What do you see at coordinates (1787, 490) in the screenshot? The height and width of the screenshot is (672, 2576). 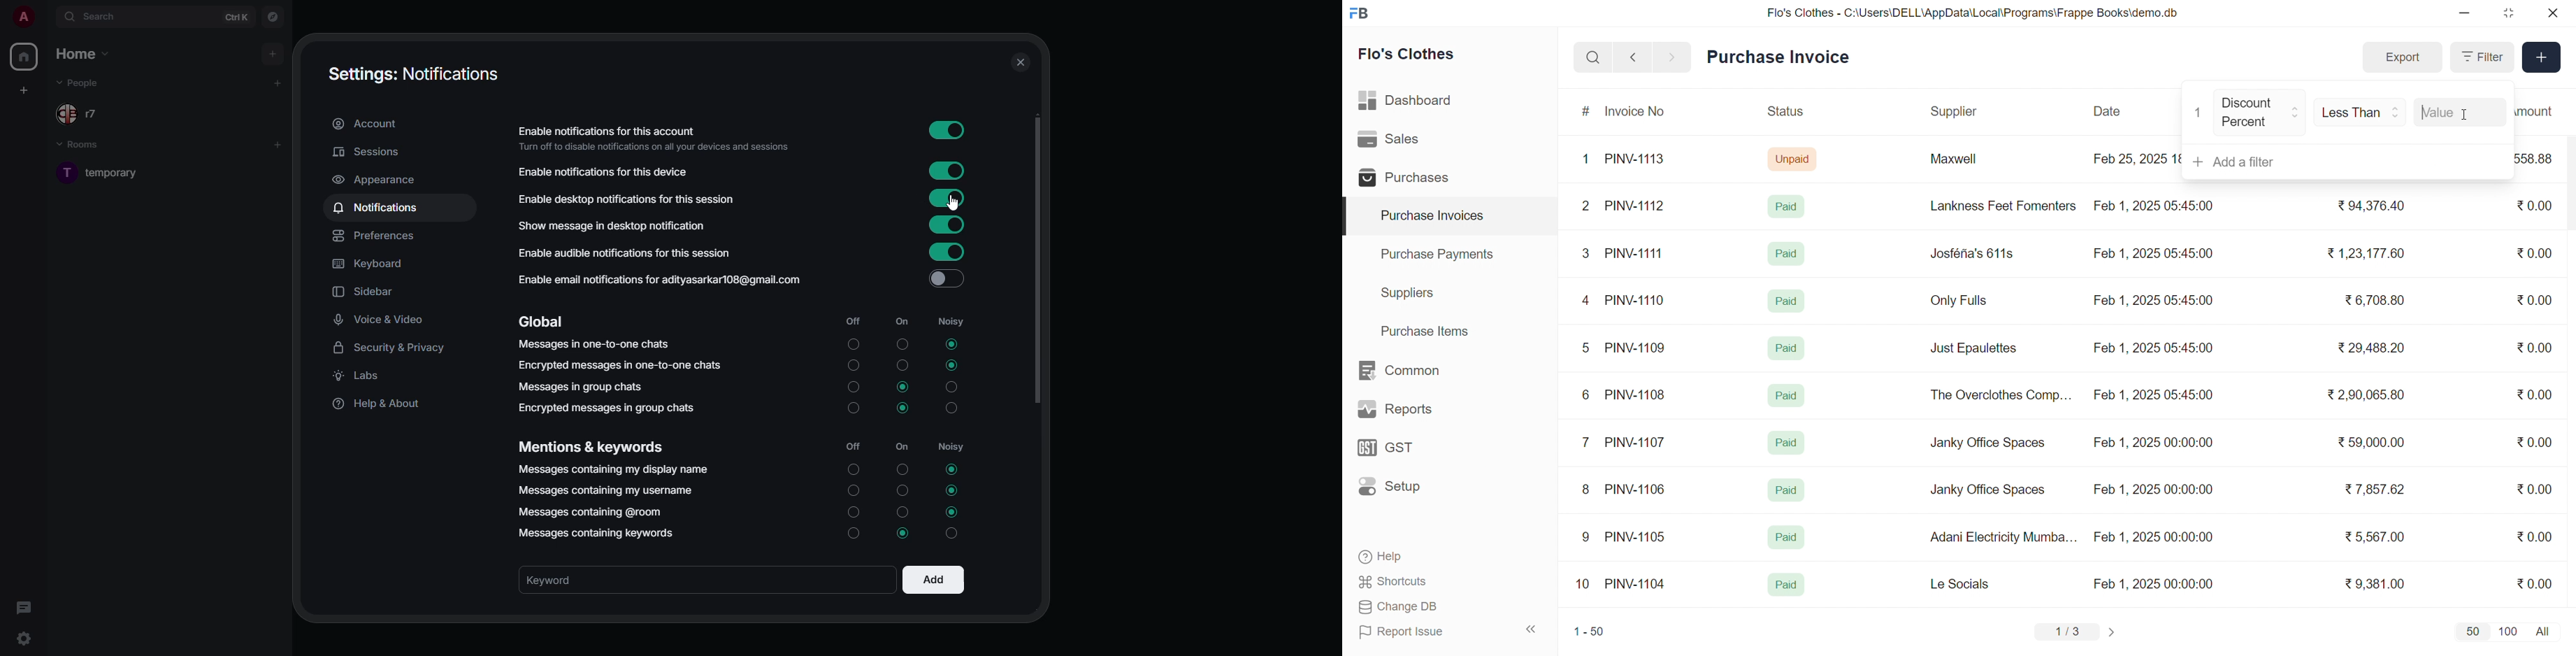 I see `Paid` at bounding box center [1787, 490].